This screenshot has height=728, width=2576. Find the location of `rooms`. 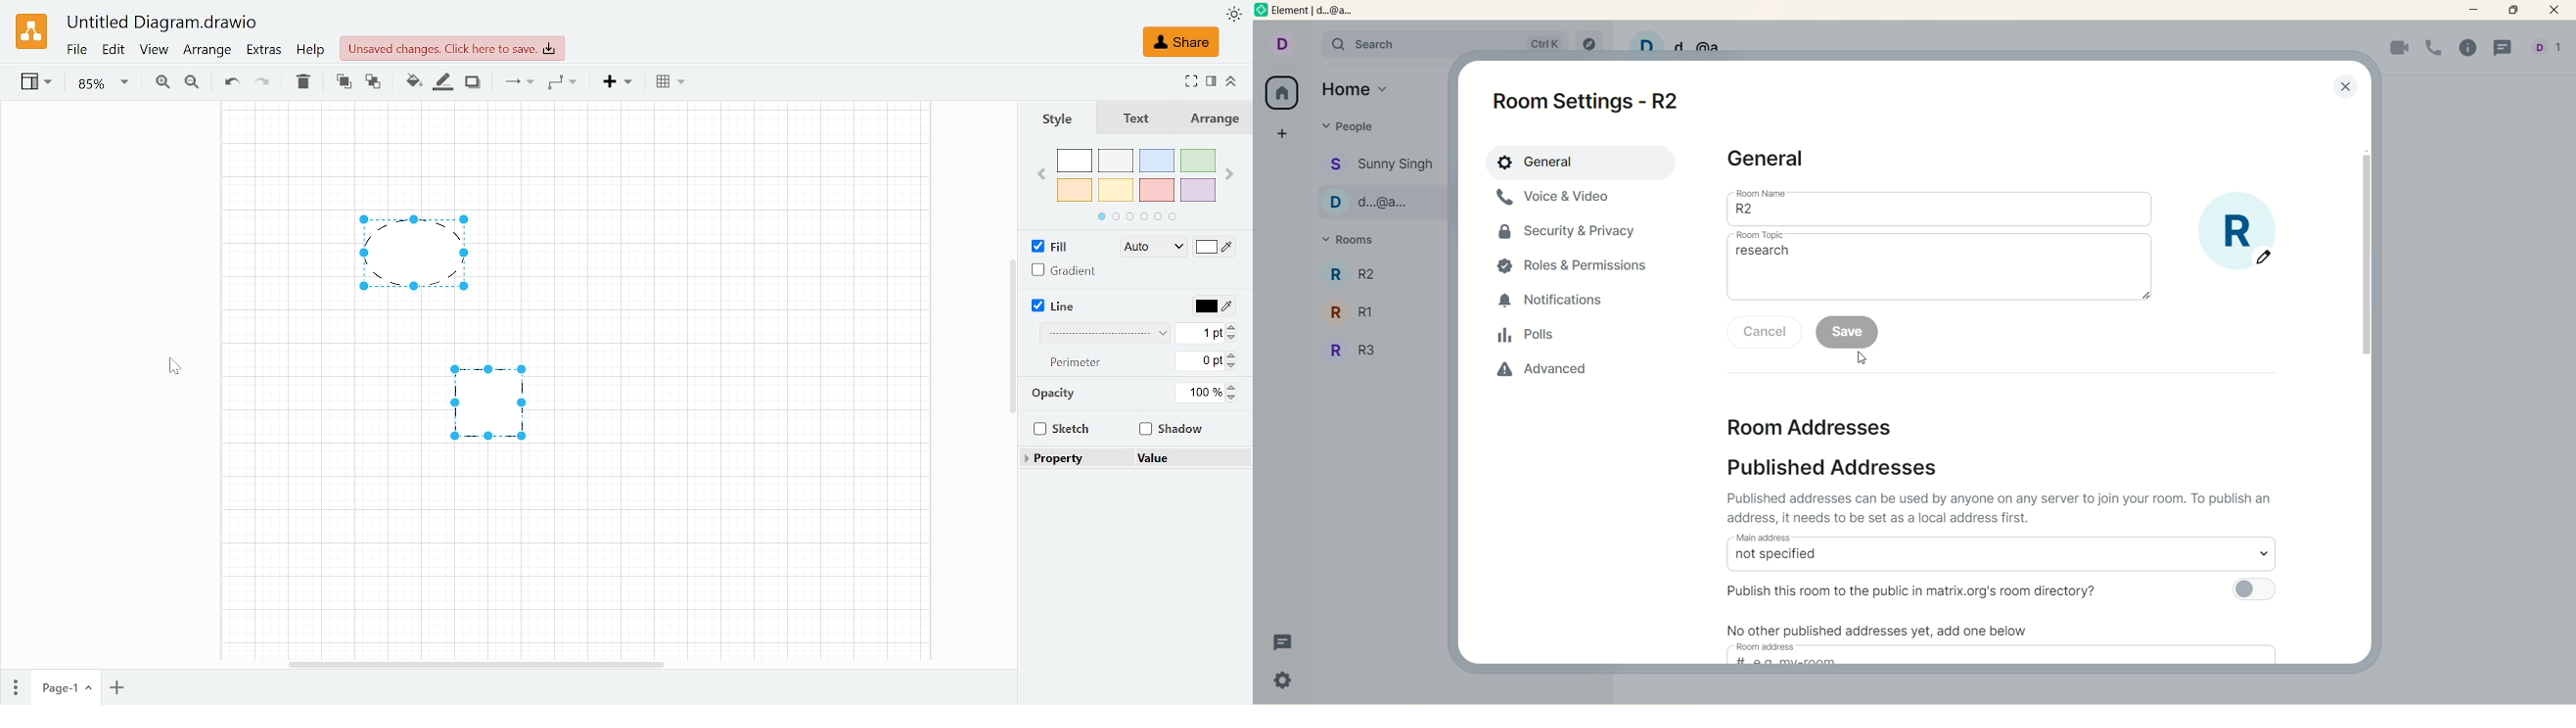

rooms is located at coordinates (1353, 241).